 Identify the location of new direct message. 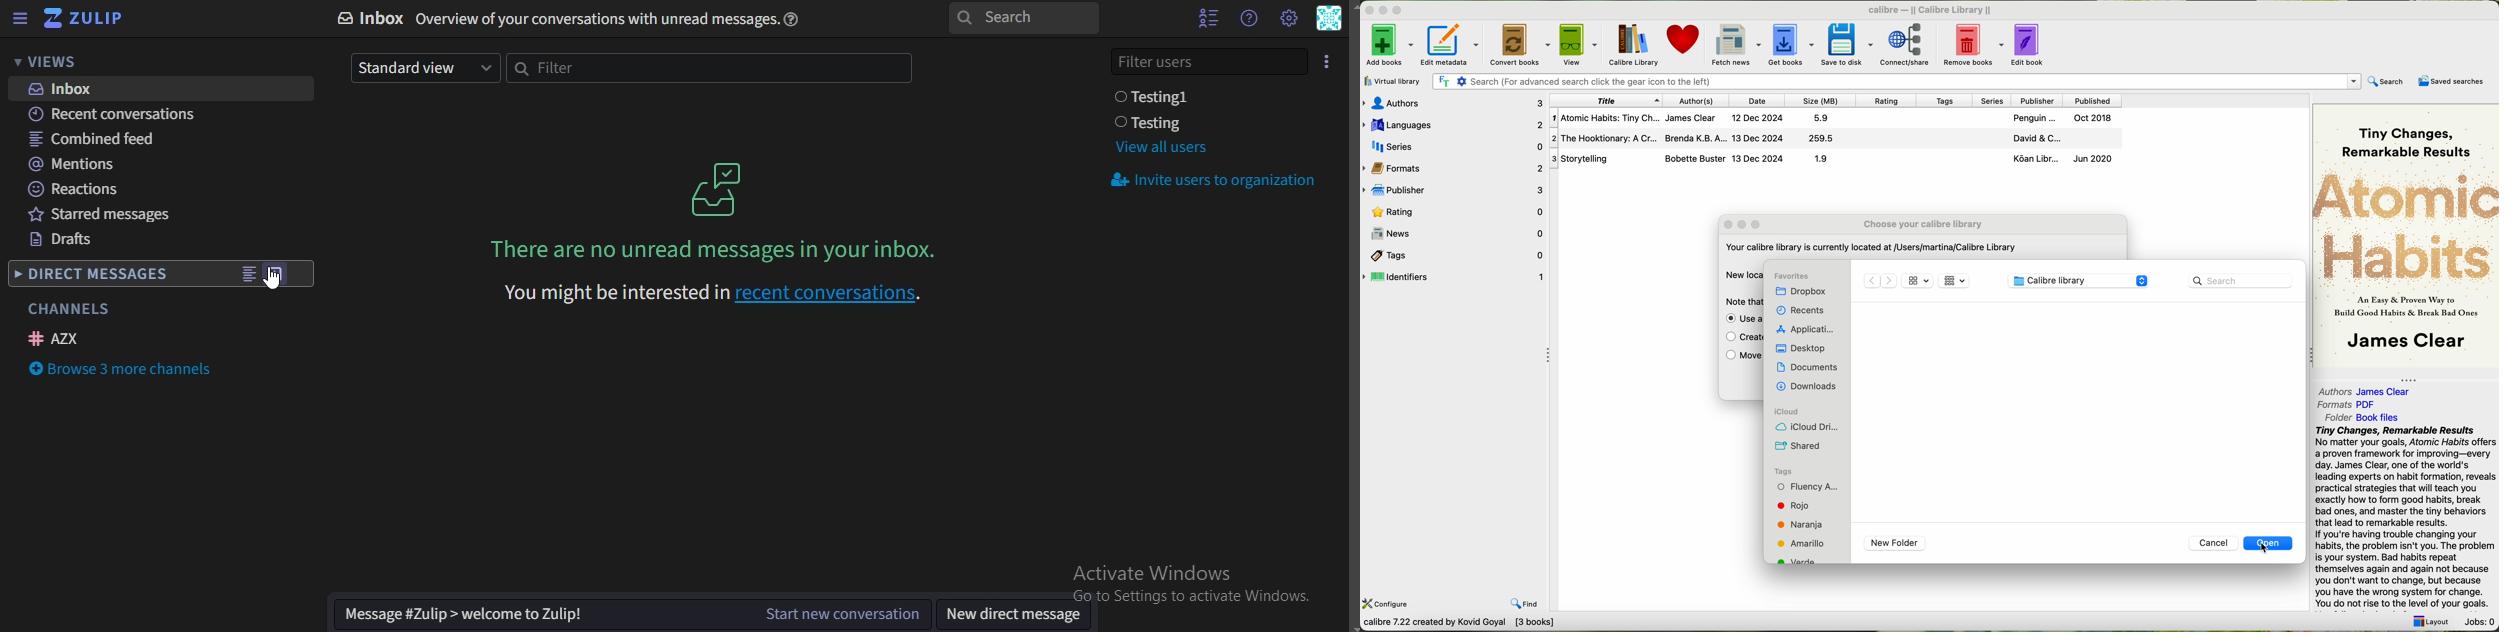
(1015, 614).